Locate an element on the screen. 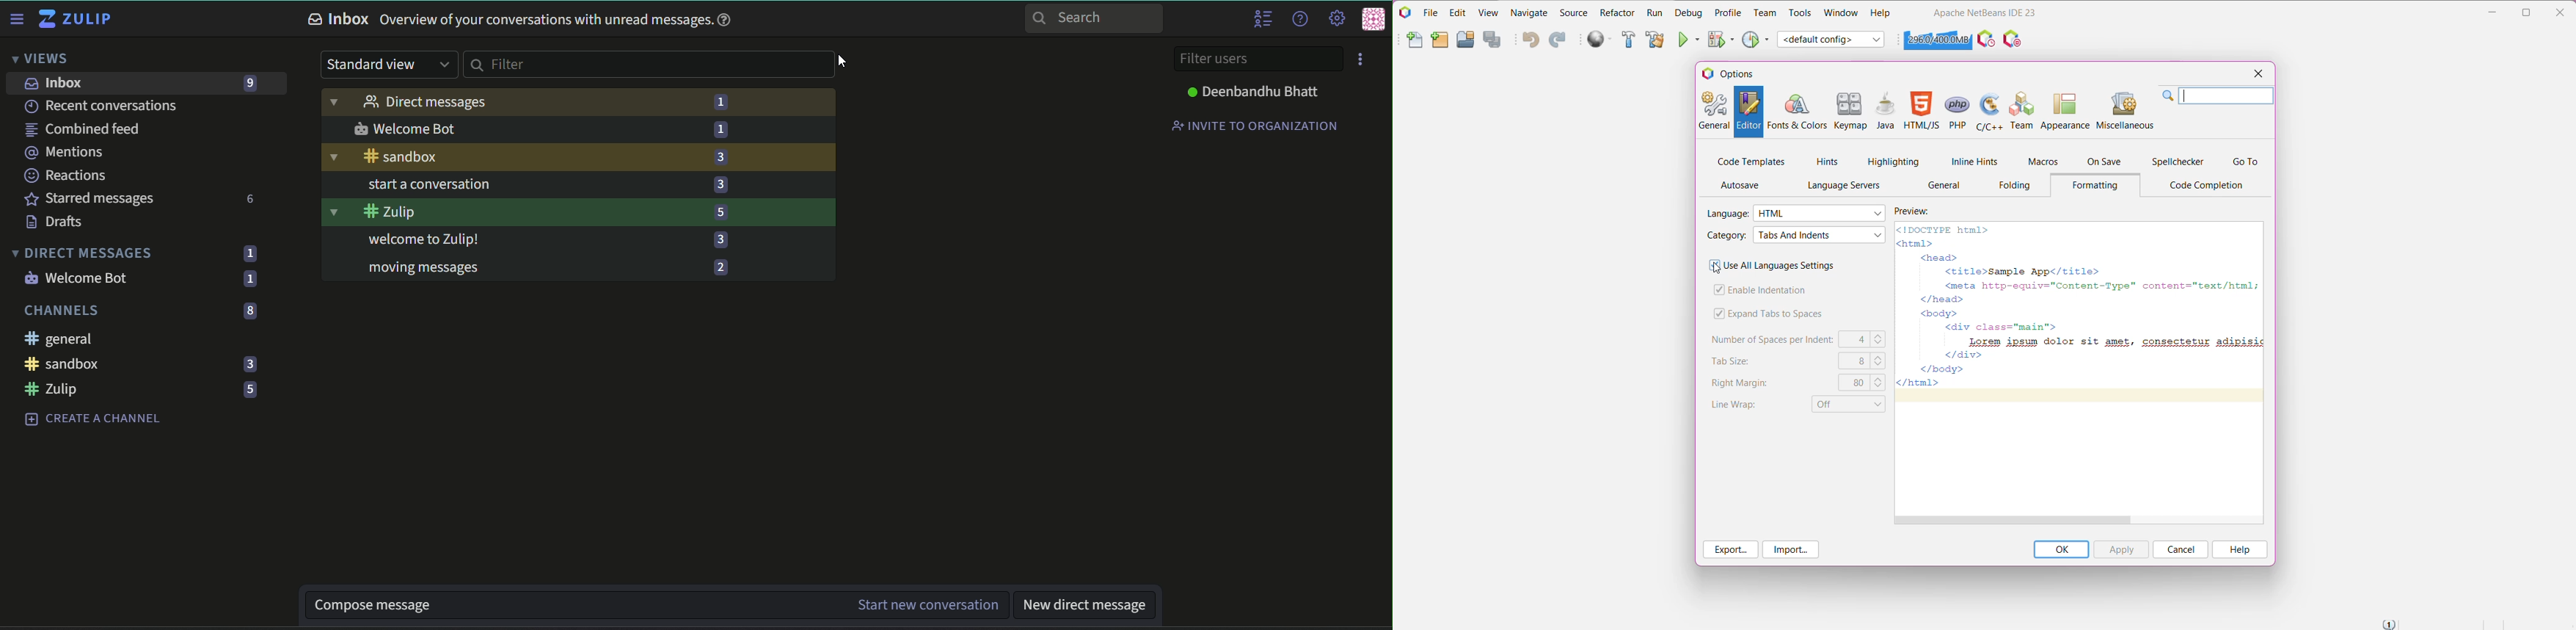 This screenshot has height=644, width=2576. hide user list is located at coordinates (1263, 19).